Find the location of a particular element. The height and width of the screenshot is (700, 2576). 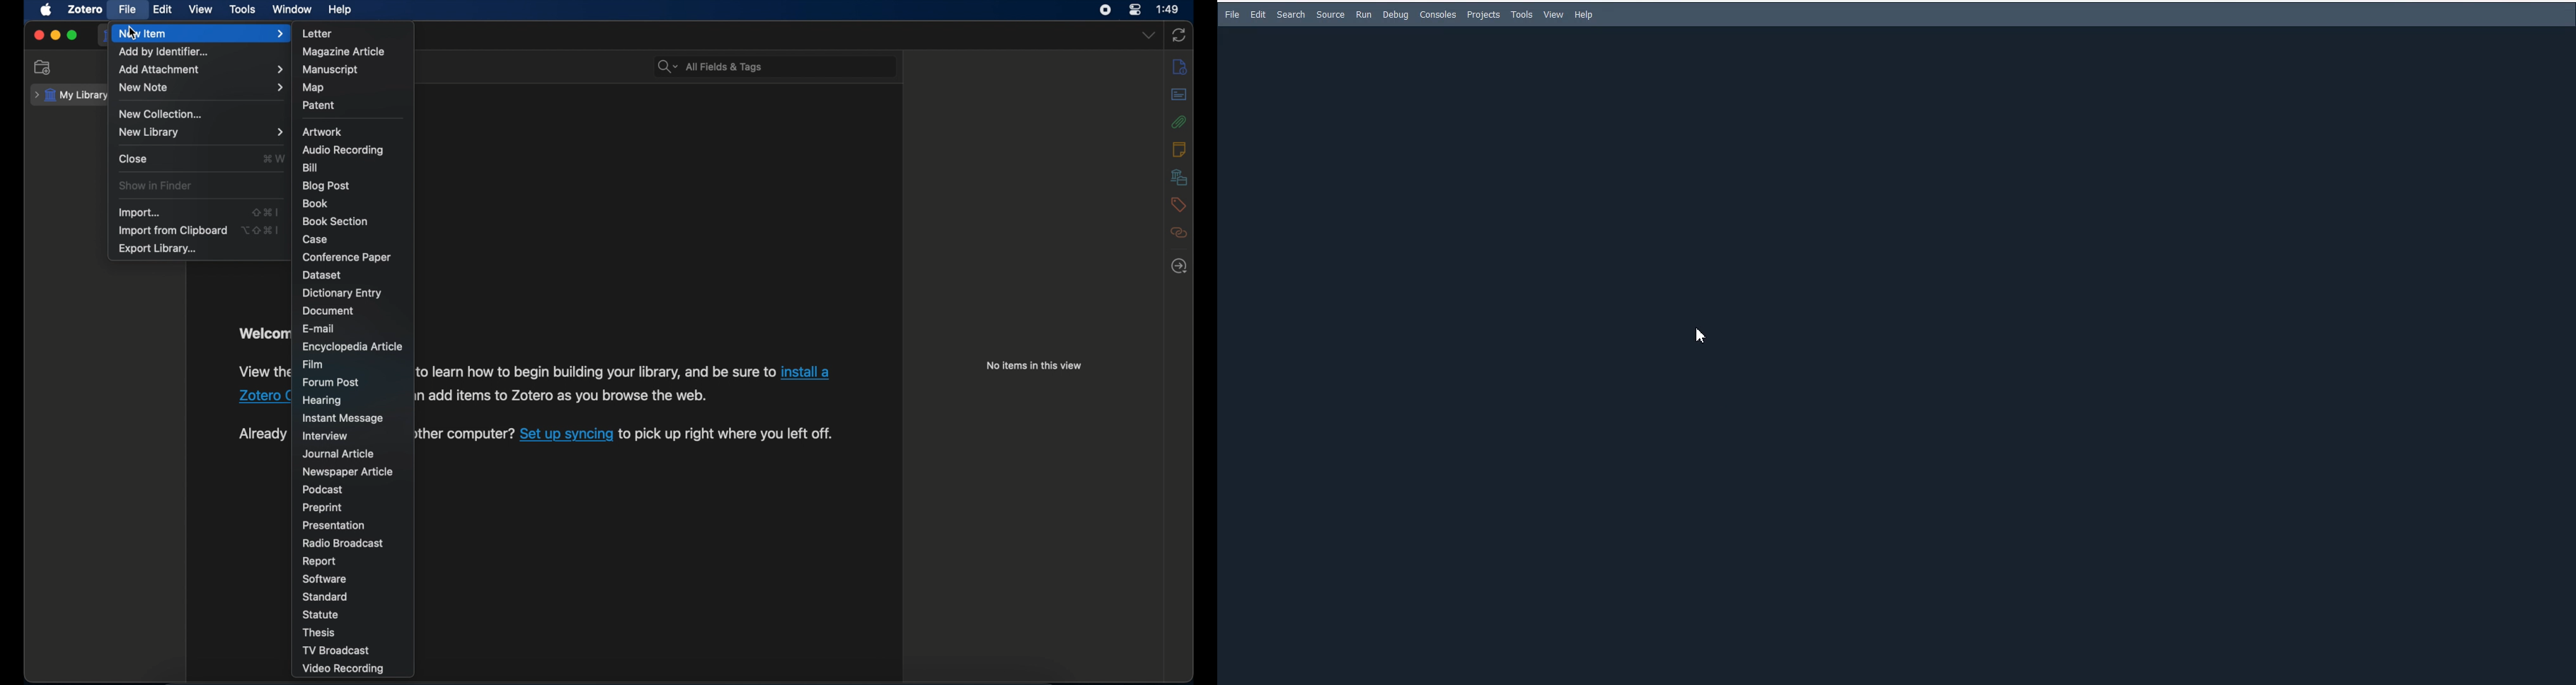

add items to Zotero as you browse the web. is located at coordinates (570, 395).